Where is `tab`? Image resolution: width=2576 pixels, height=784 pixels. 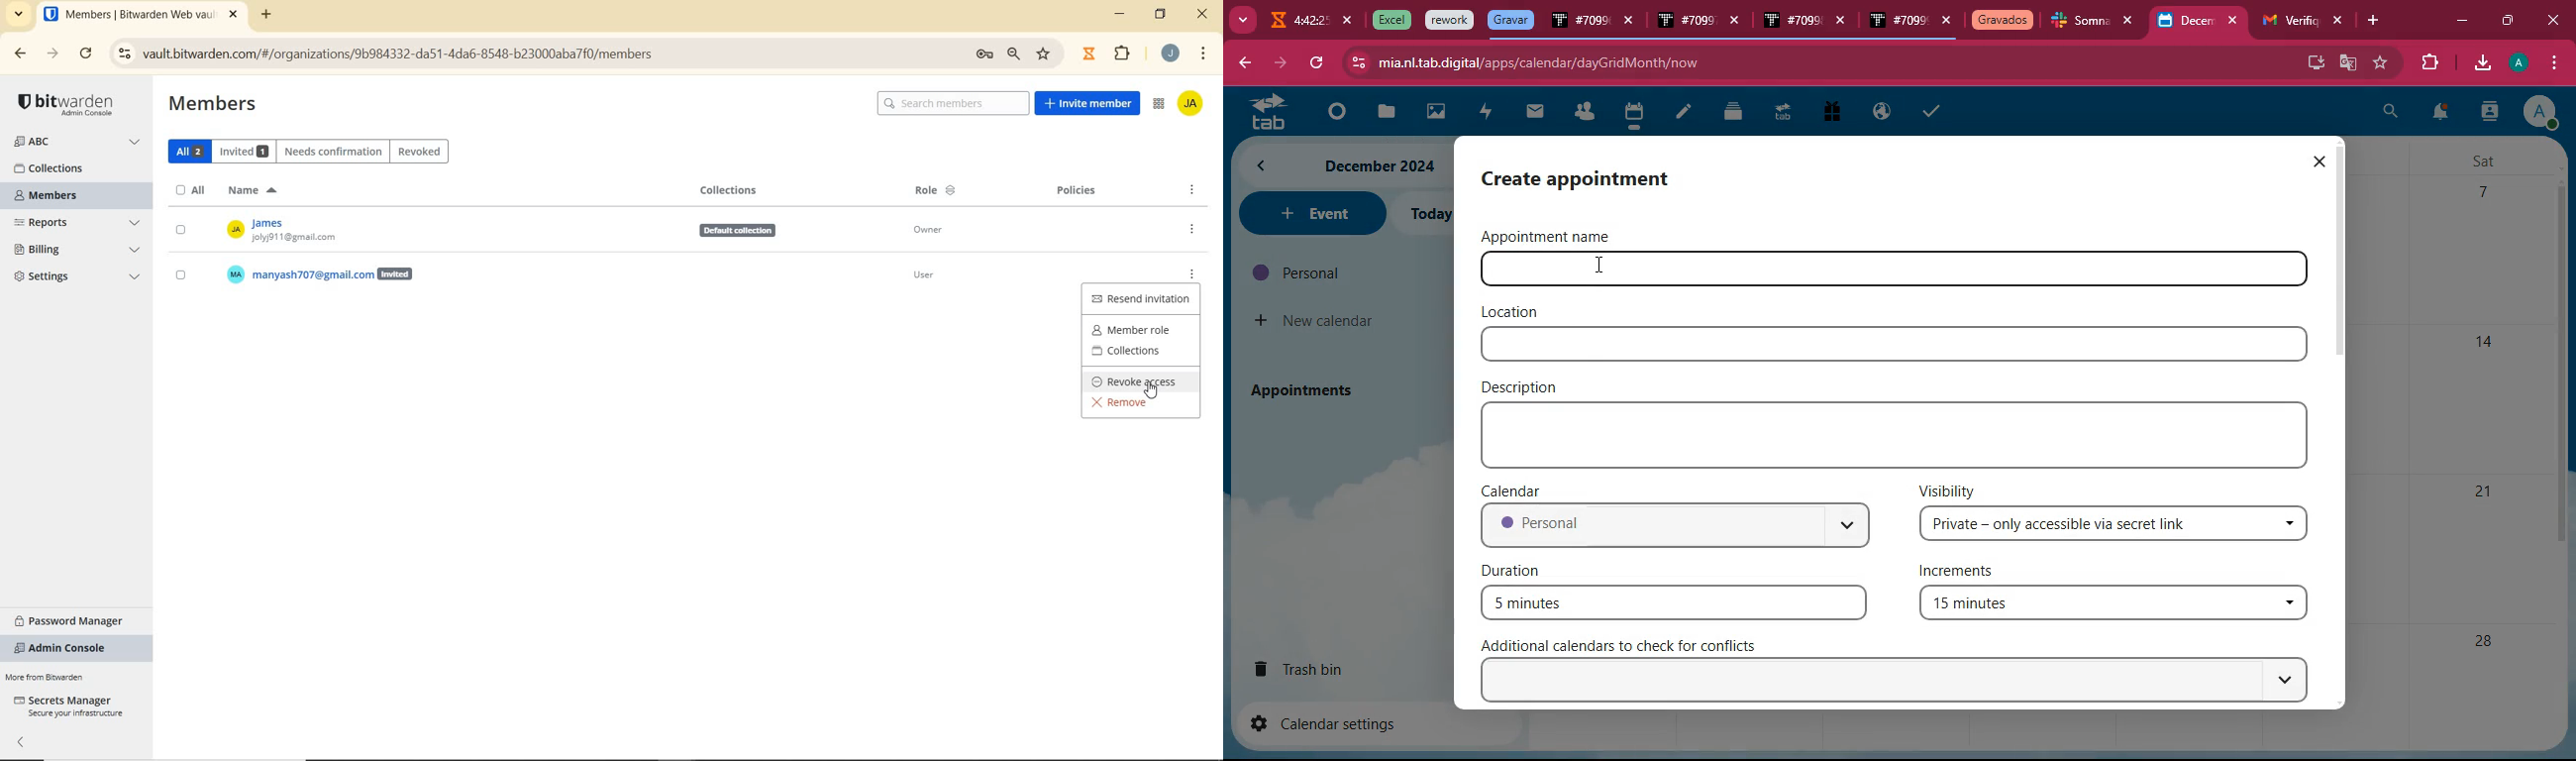 tab is located at coordinates (1782, 115).